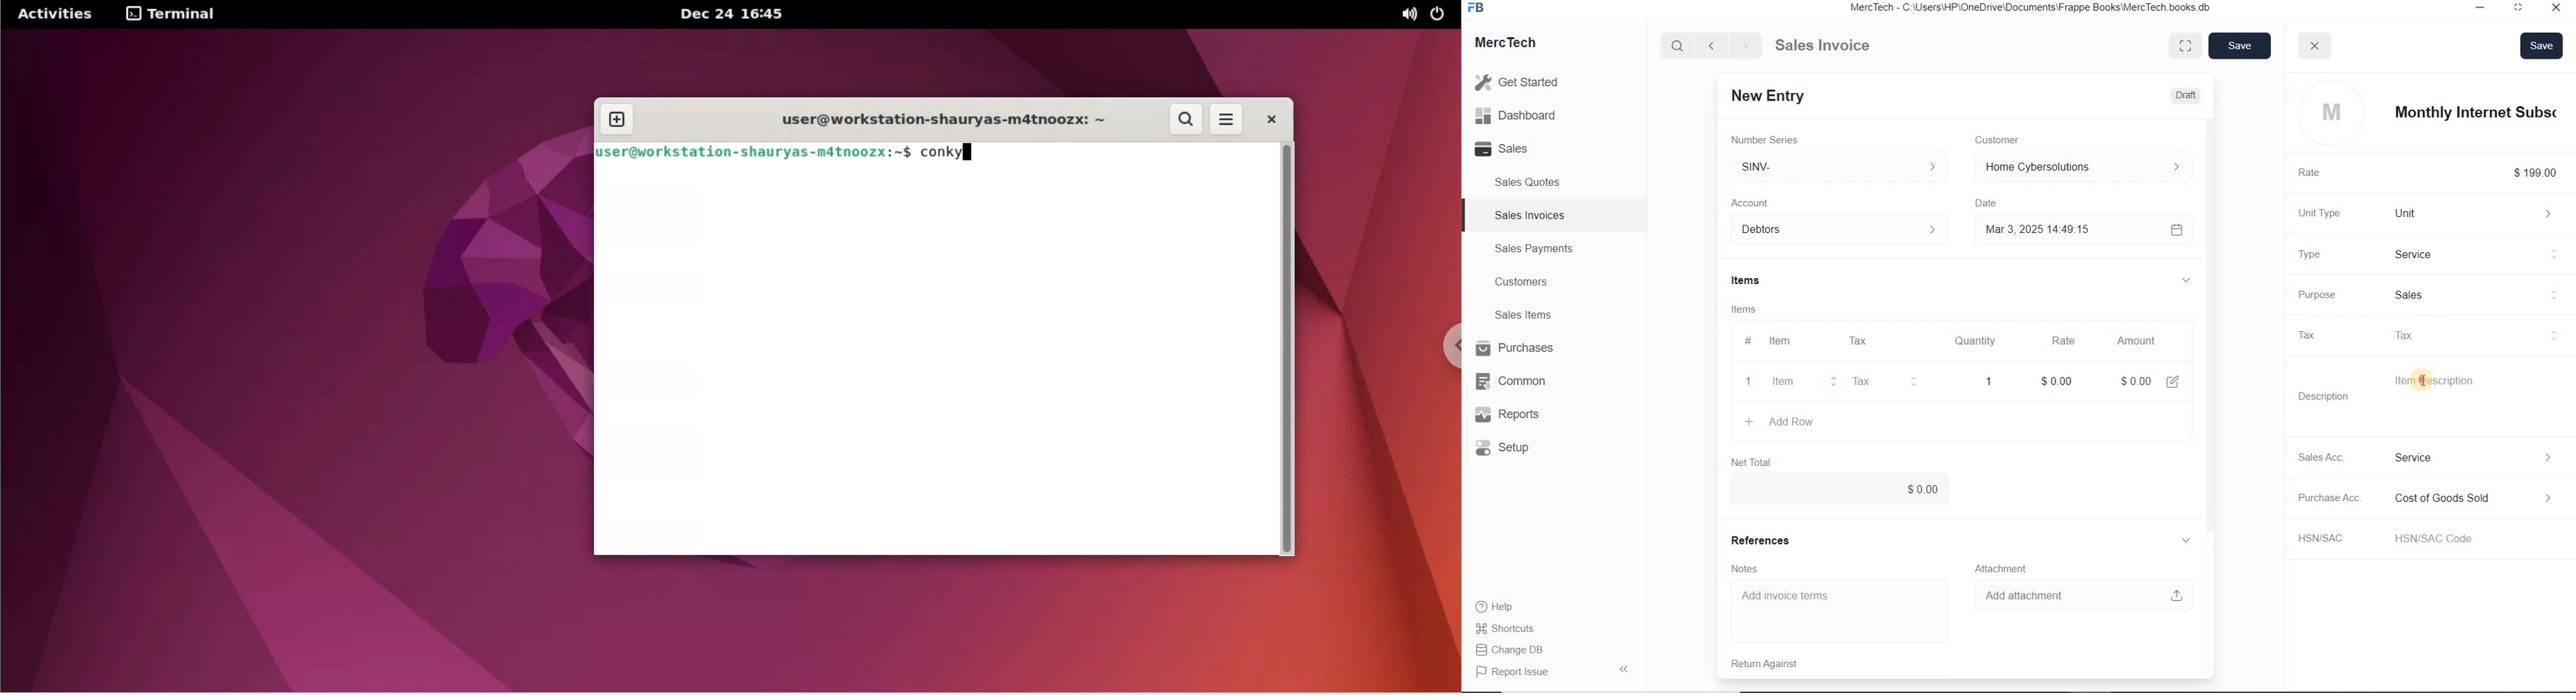 Image resolution: width=2576 pixels, height=700 pixels. What do you see at coordinates (2468, 254) in the screenshot?
I see `Product` at bounding box center [2468, 254].